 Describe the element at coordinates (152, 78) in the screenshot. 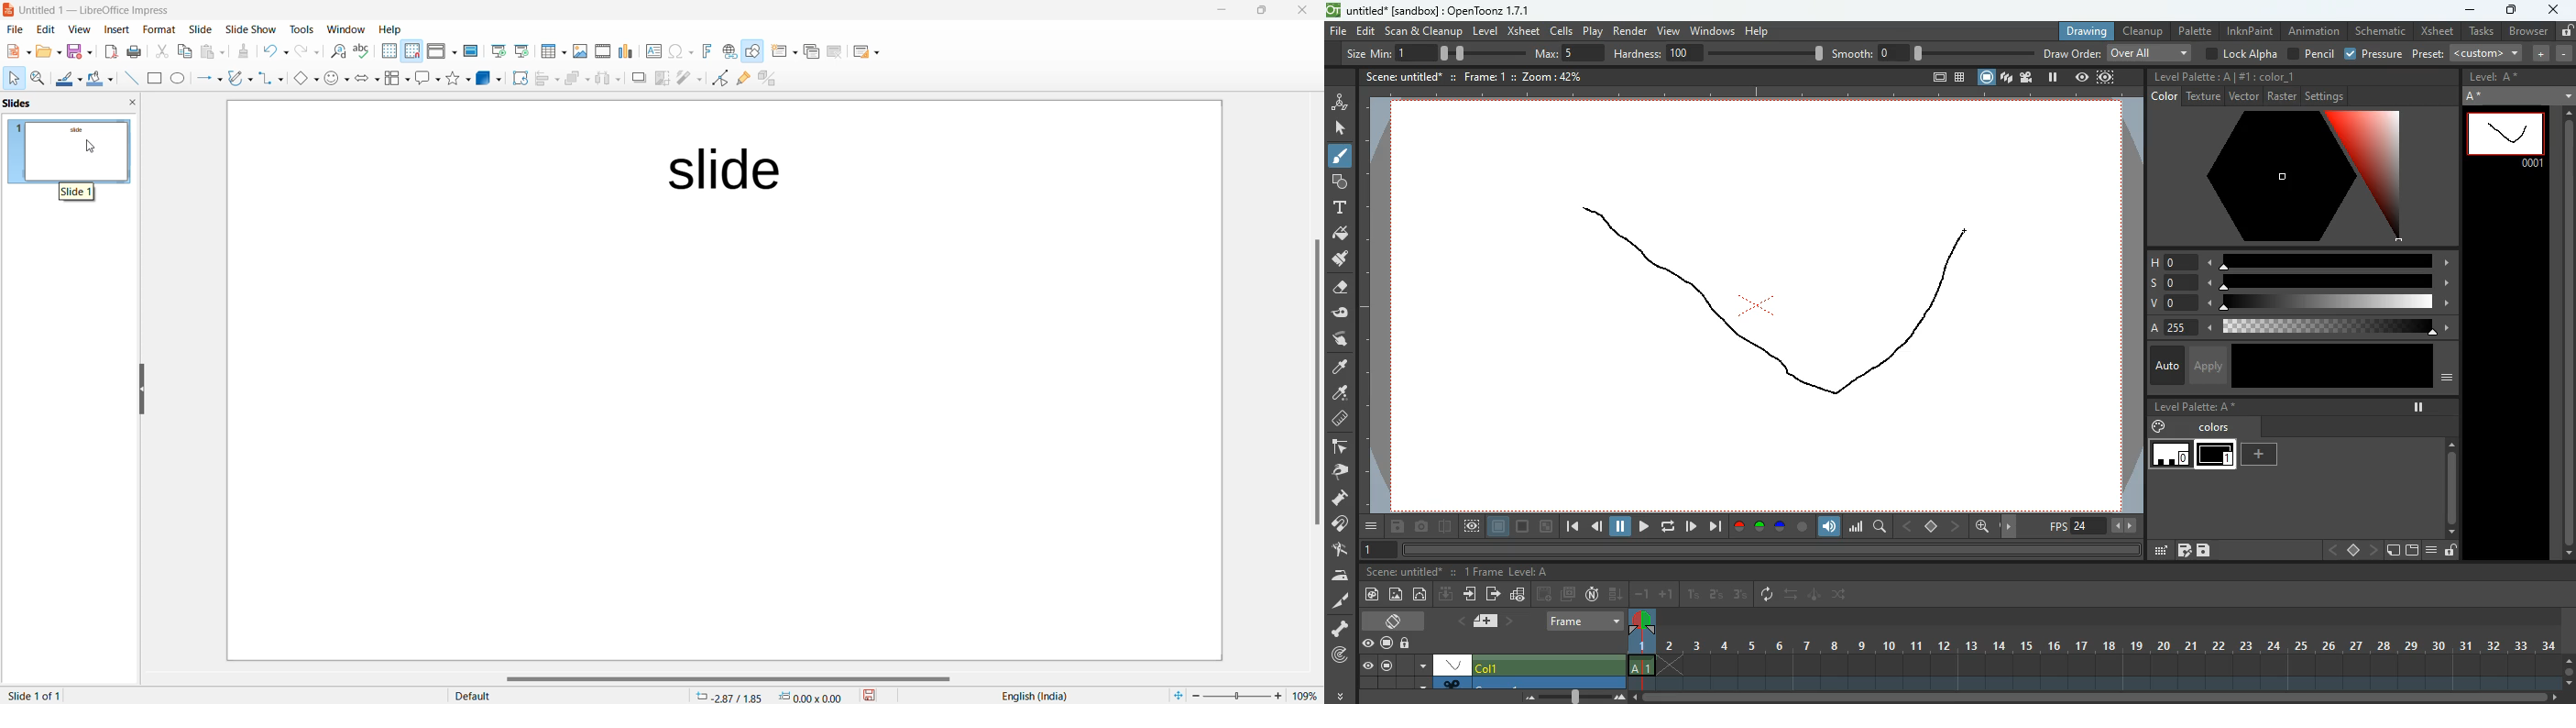

I see `Rectangle` at that location.